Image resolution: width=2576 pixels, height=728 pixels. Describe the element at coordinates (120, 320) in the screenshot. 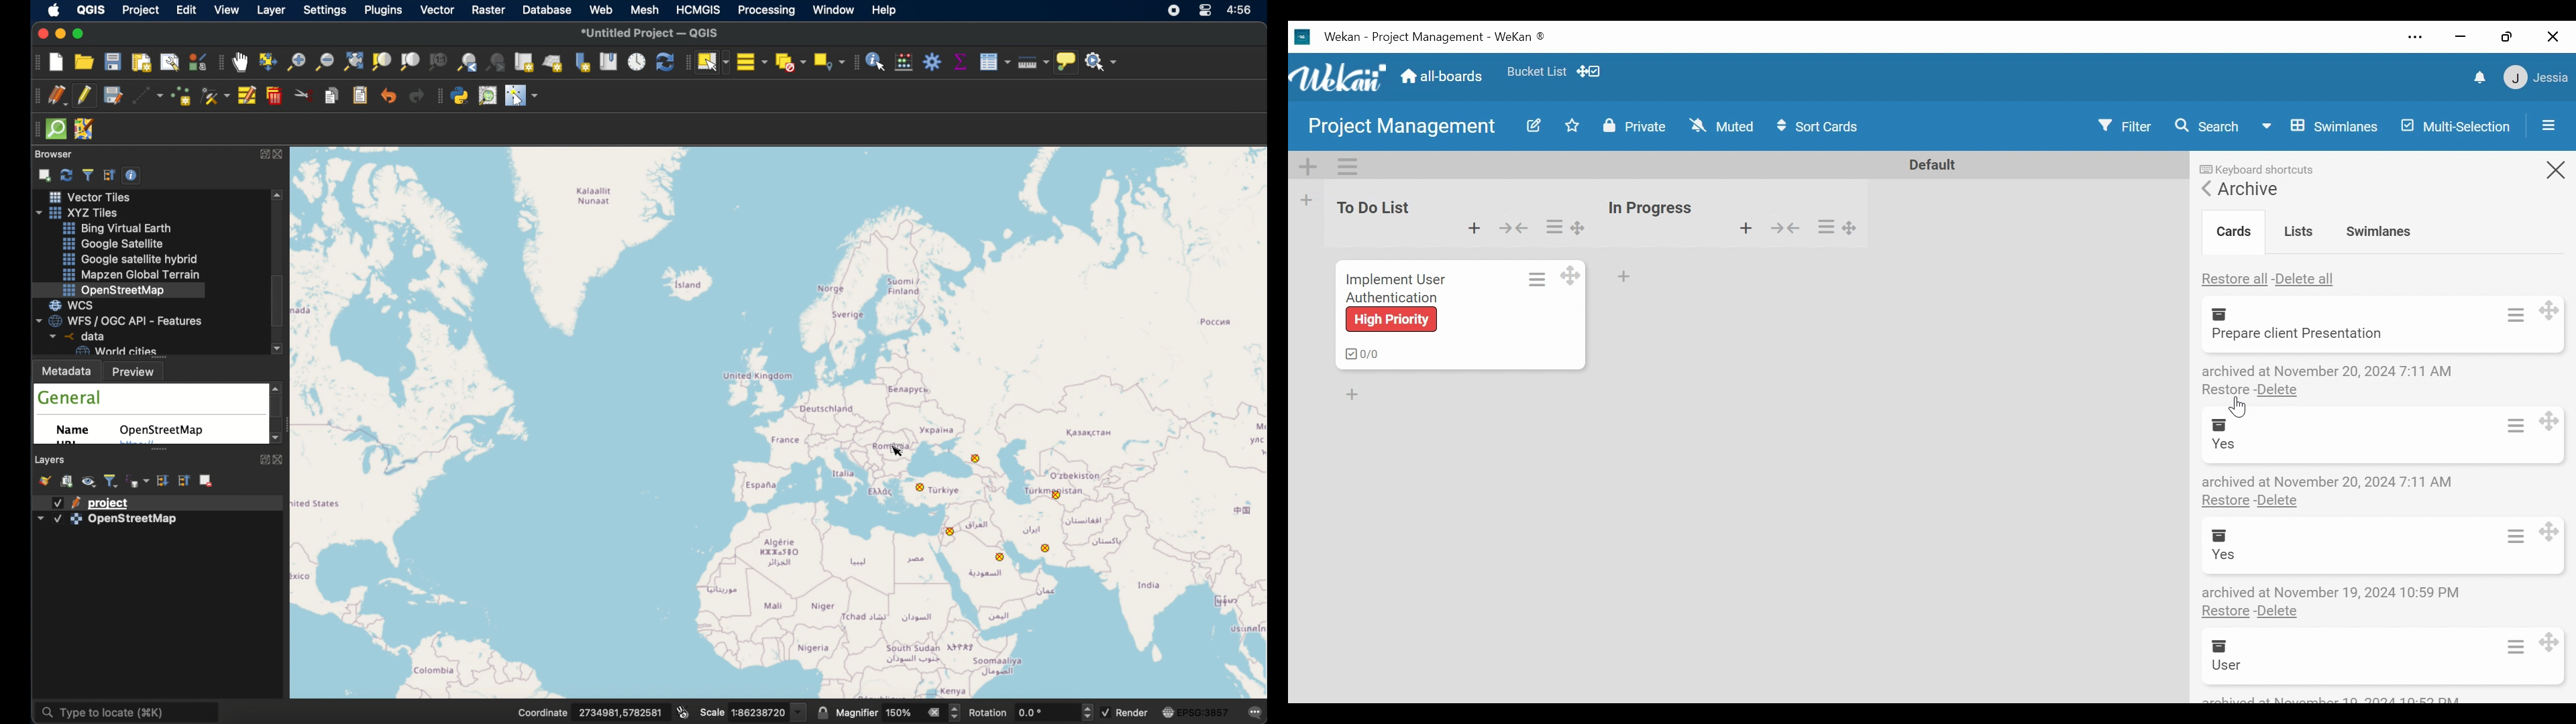

I see `wfs/ogcapi - features` at that location.